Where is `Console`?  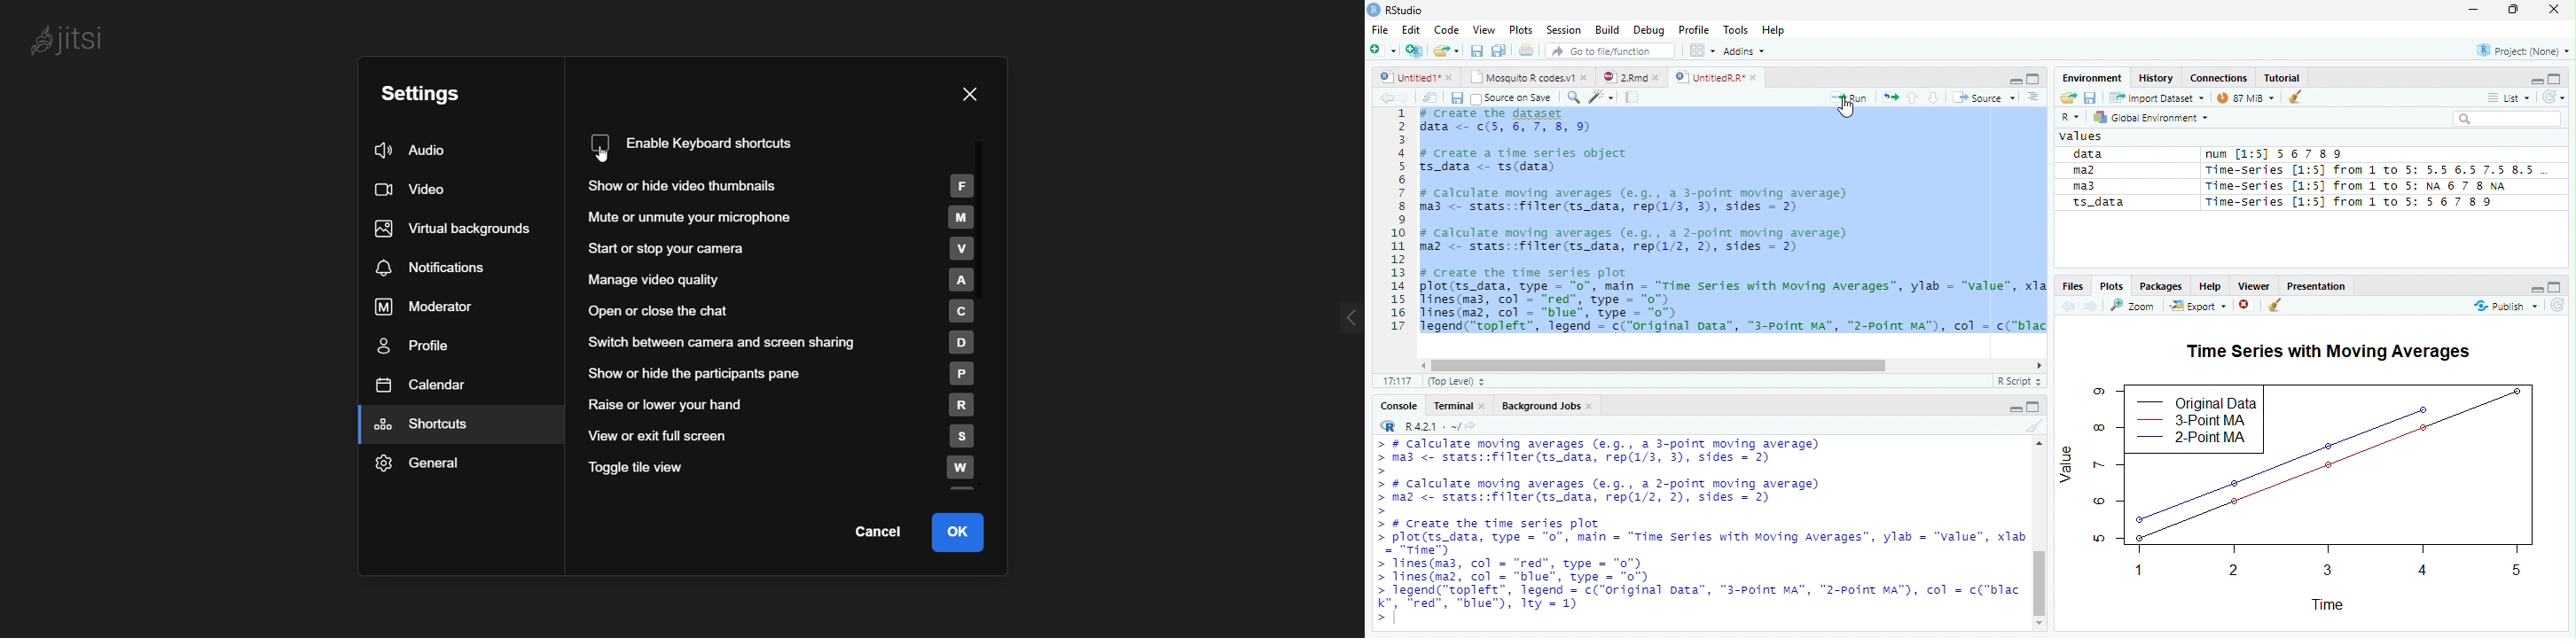 Console is located at coordinates (1398, 407).